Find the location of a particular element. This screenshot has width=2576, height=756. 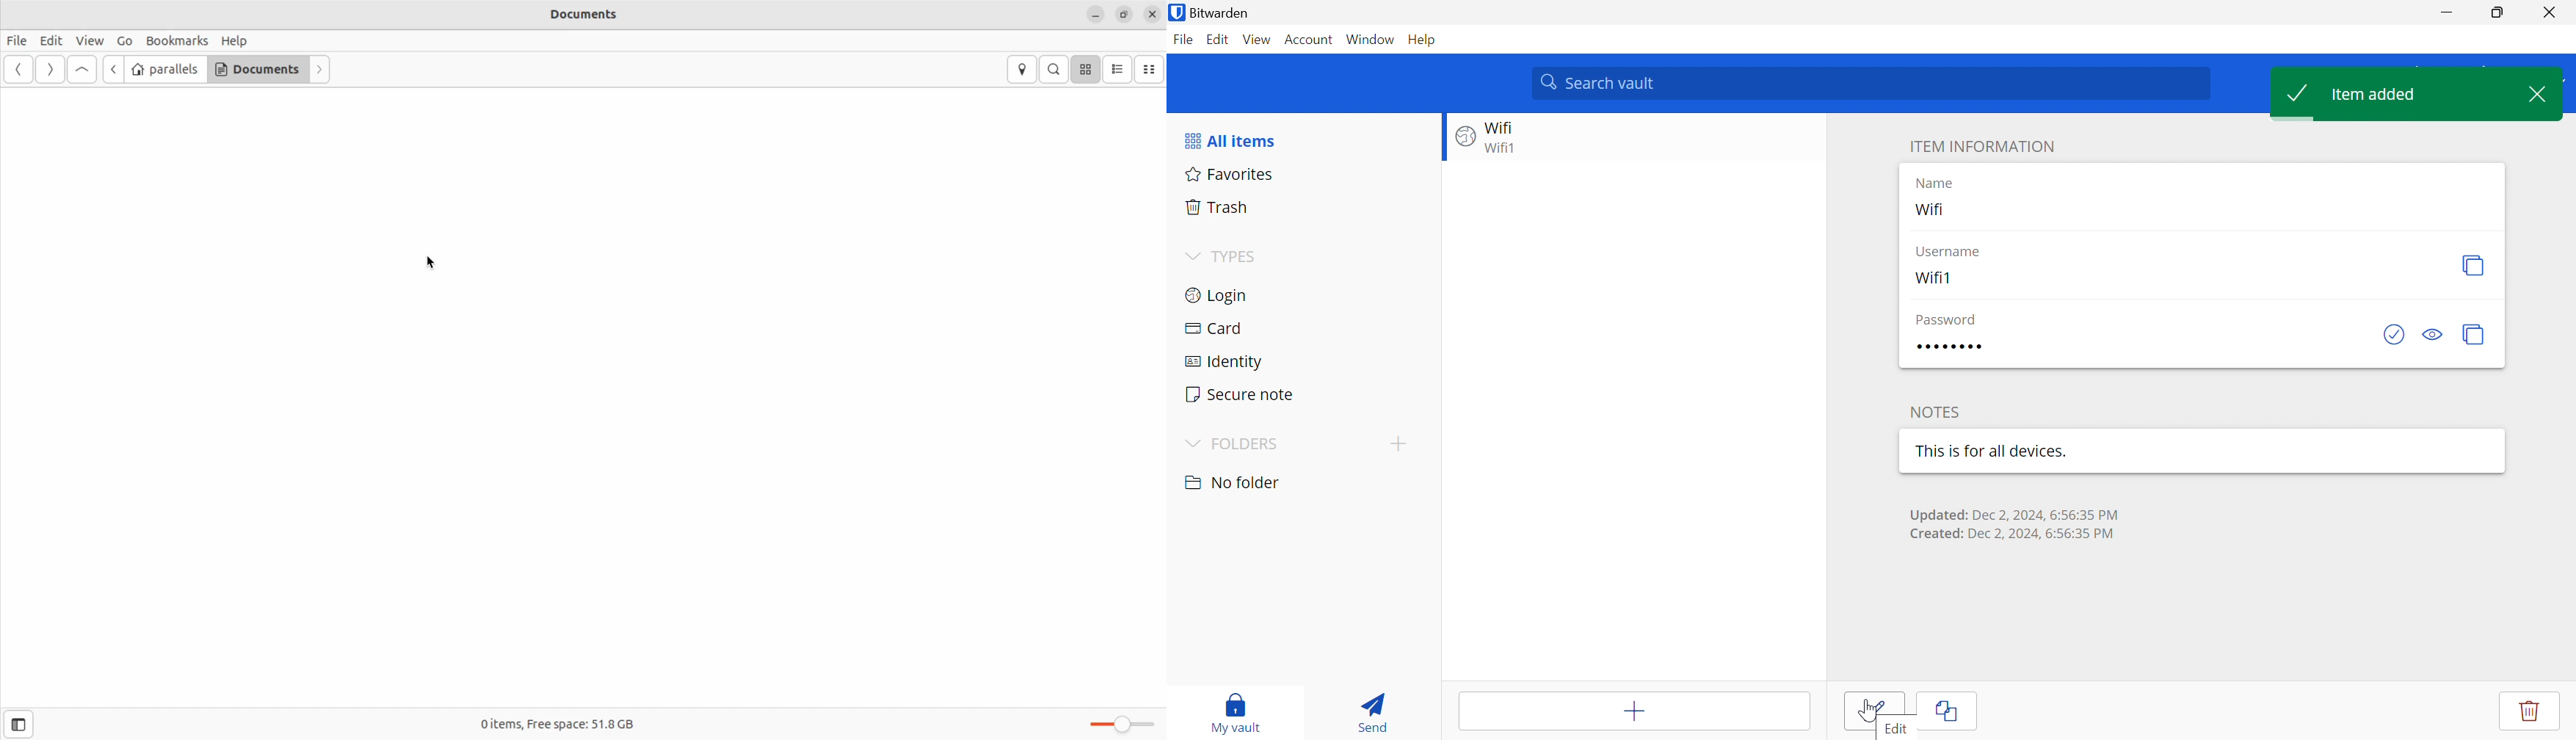

Documents is located at coordinates (597, 16).